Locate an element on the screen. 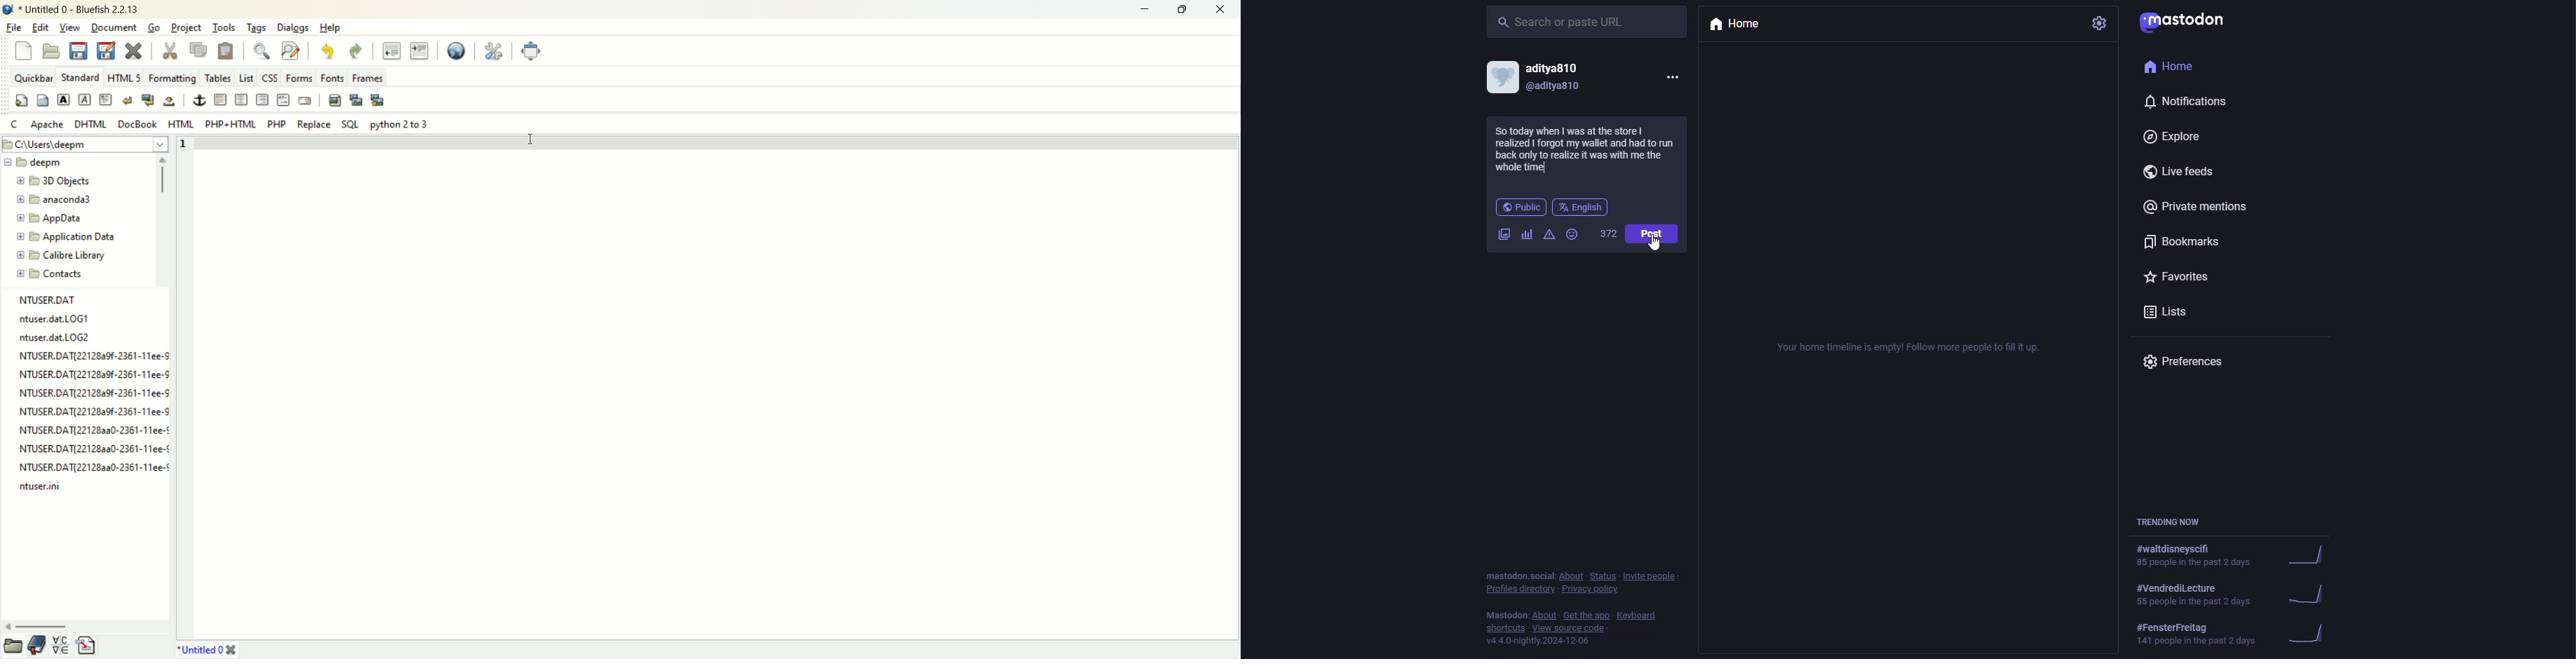 This screenshot has height=672, width=2576. notifications is located at coordinates (2187, 102).